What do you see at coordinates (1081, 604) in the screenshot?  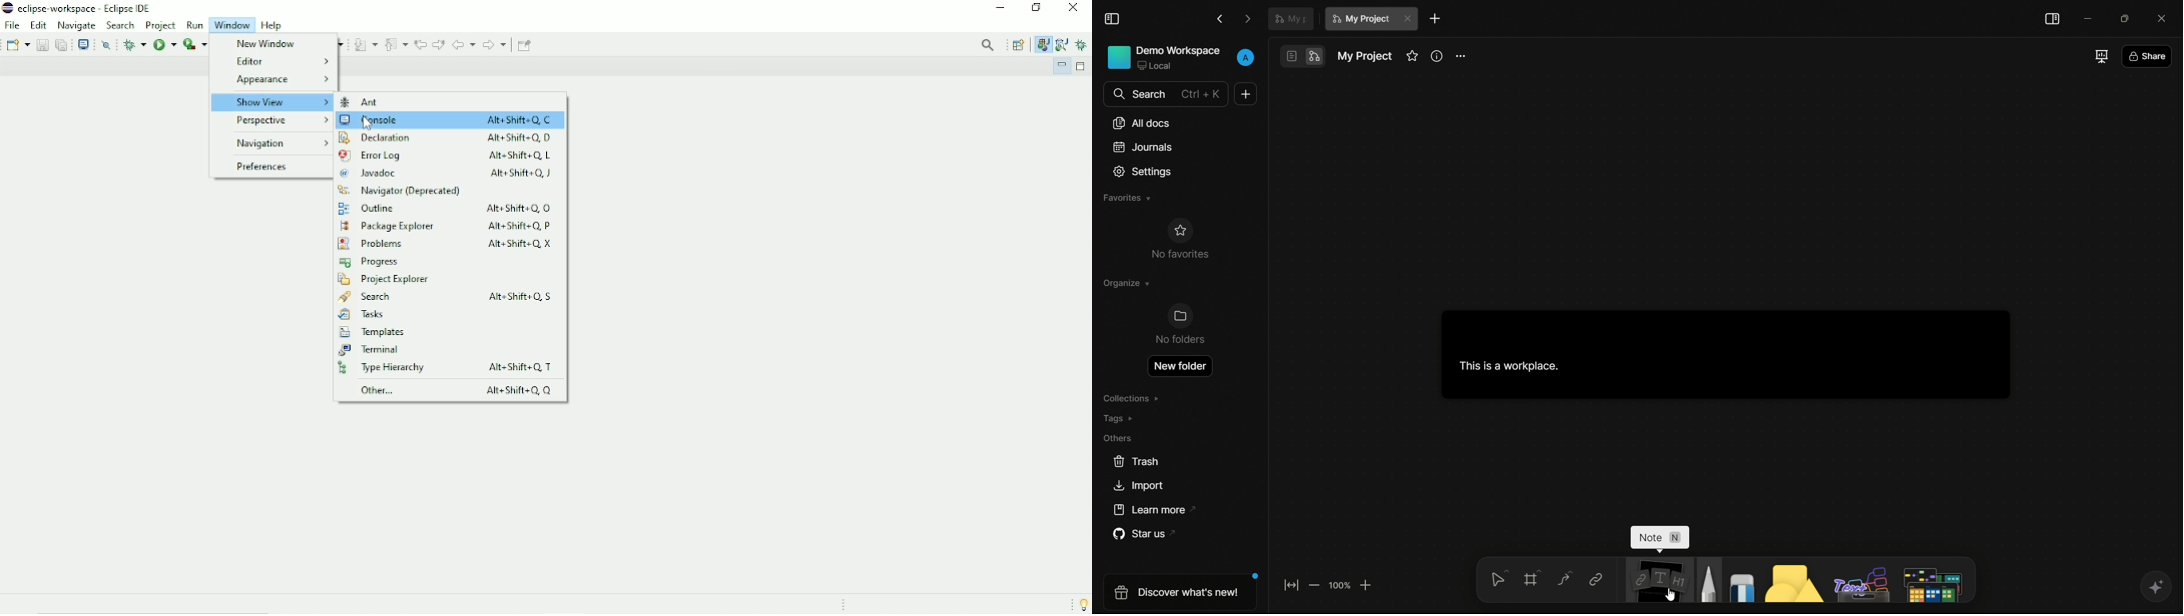 I see `Tip ` at bounding box center [1081, 604].